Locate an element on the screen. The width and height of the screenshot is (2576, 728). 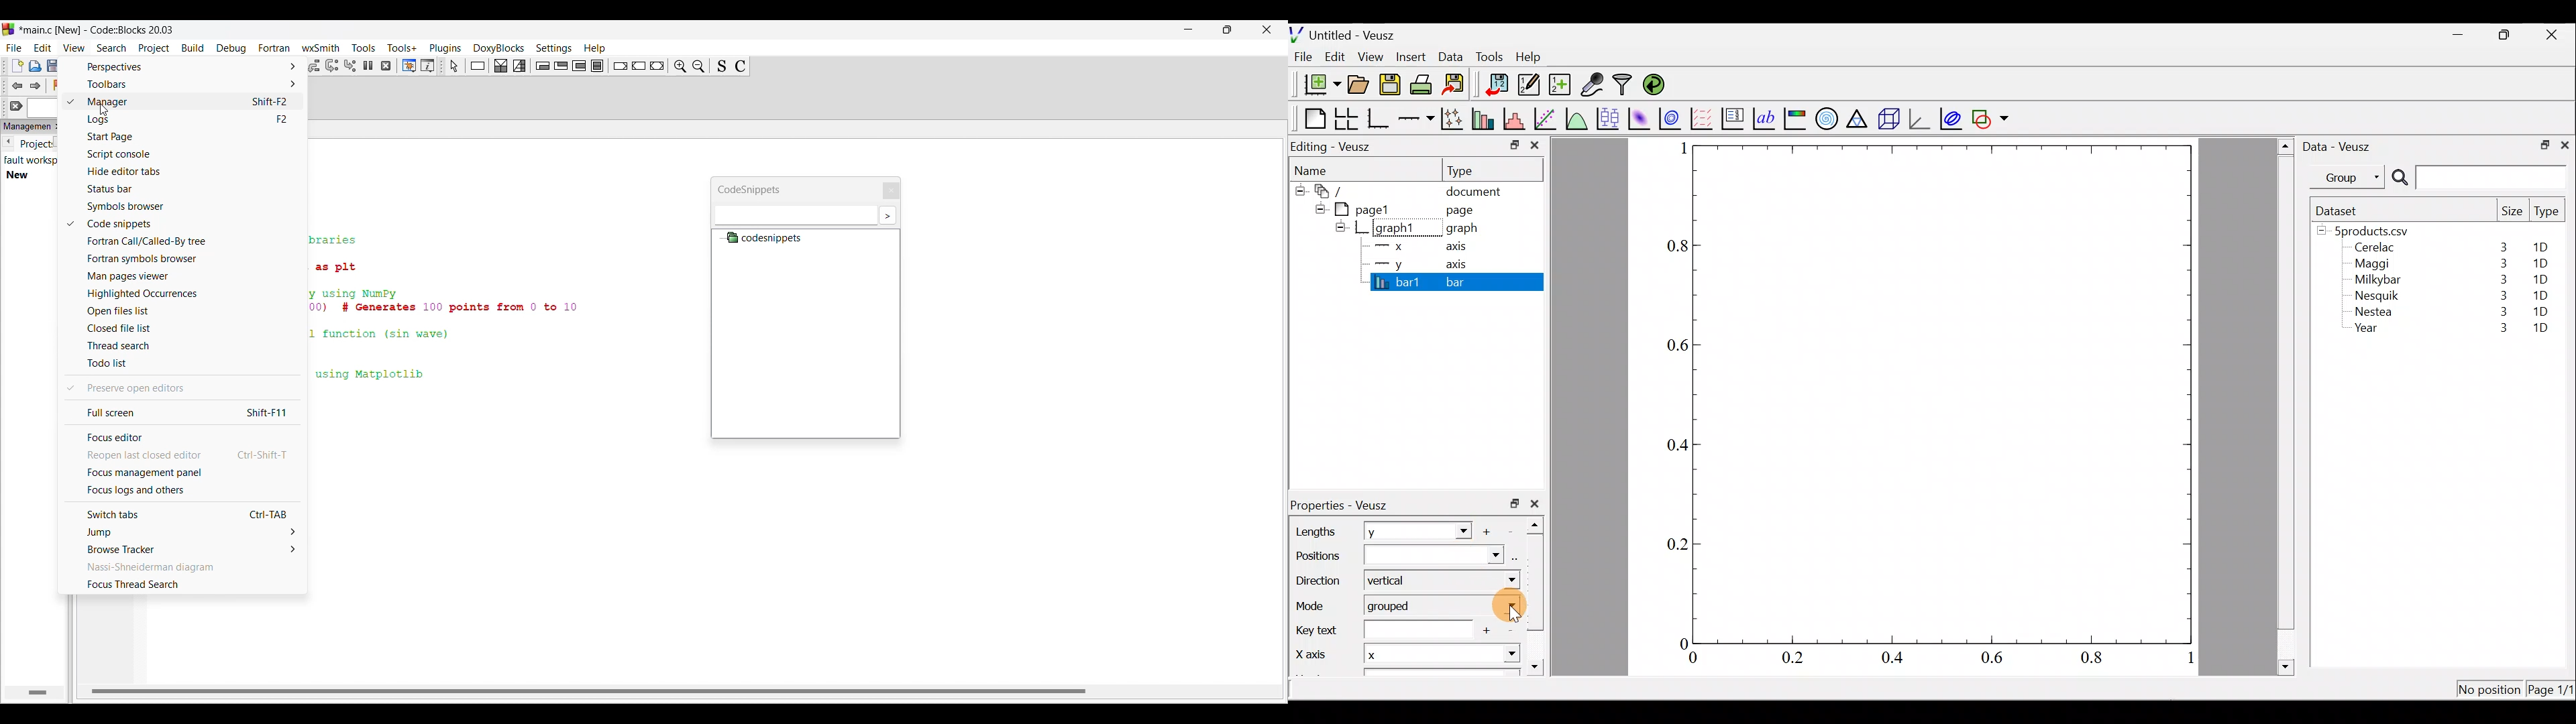
Browse tracker options is located at coordinates (184, 549).